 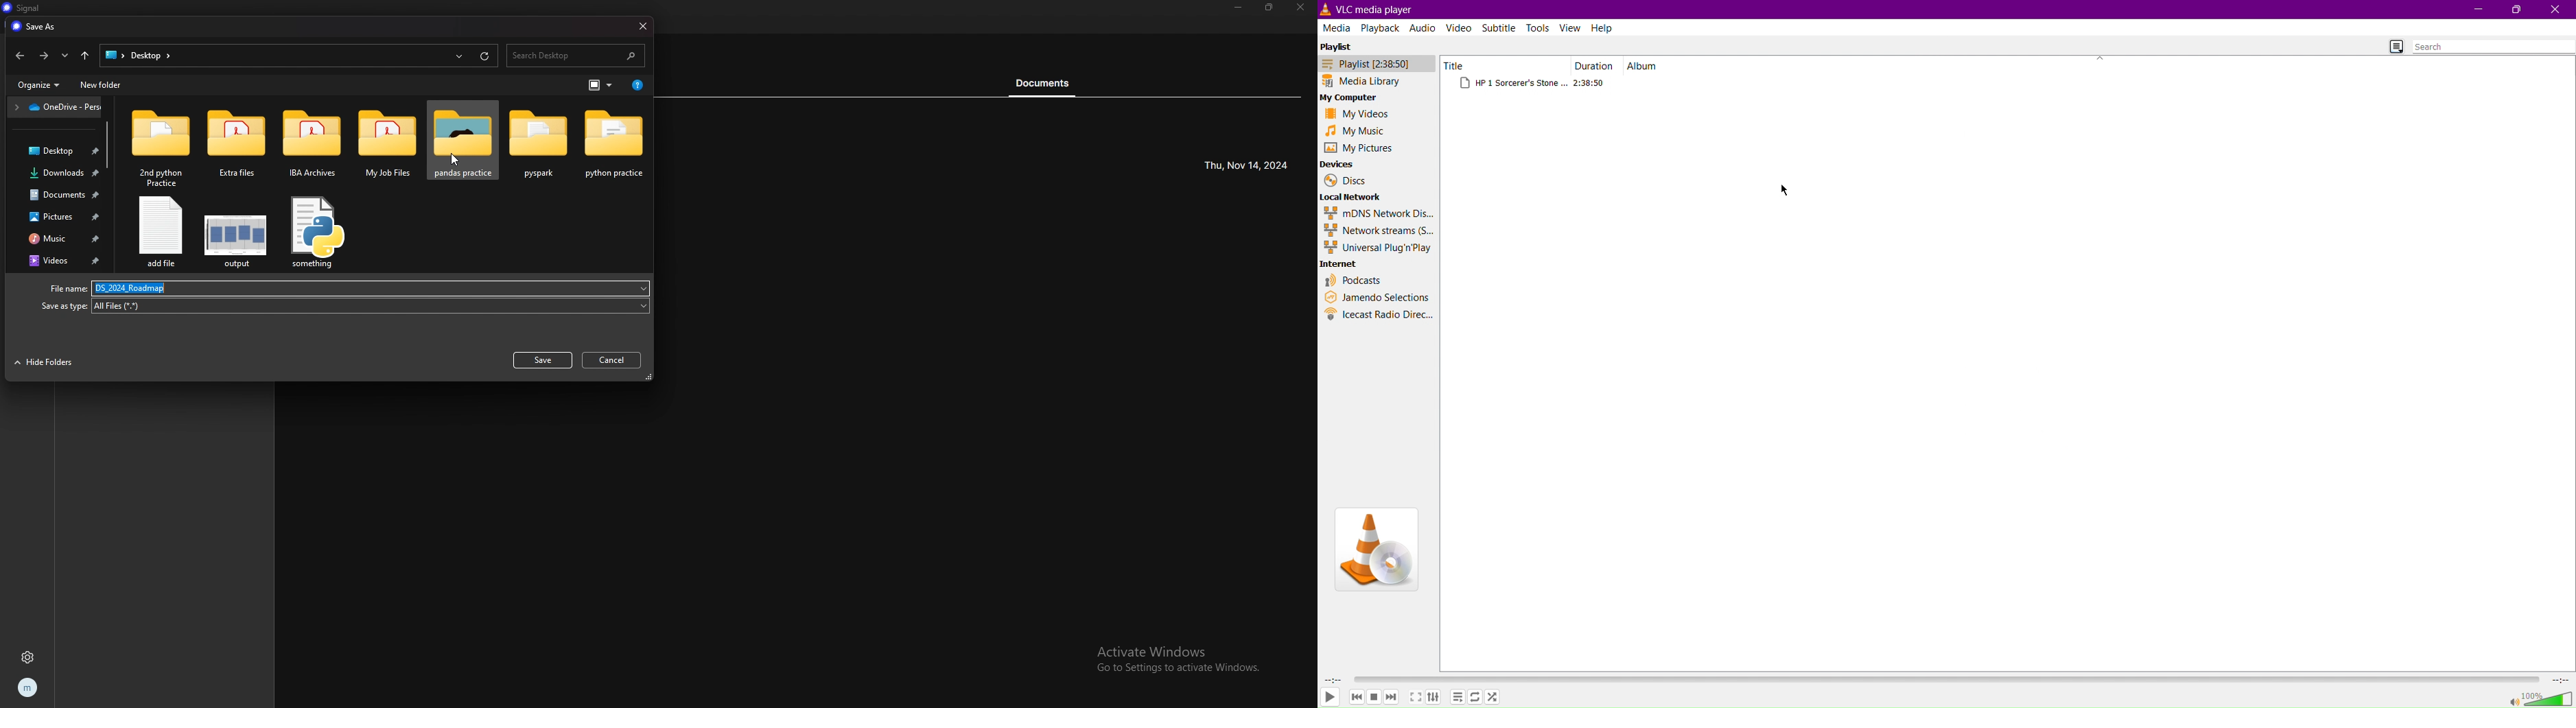 I want to click on new folder, so click(x=103, y=84).